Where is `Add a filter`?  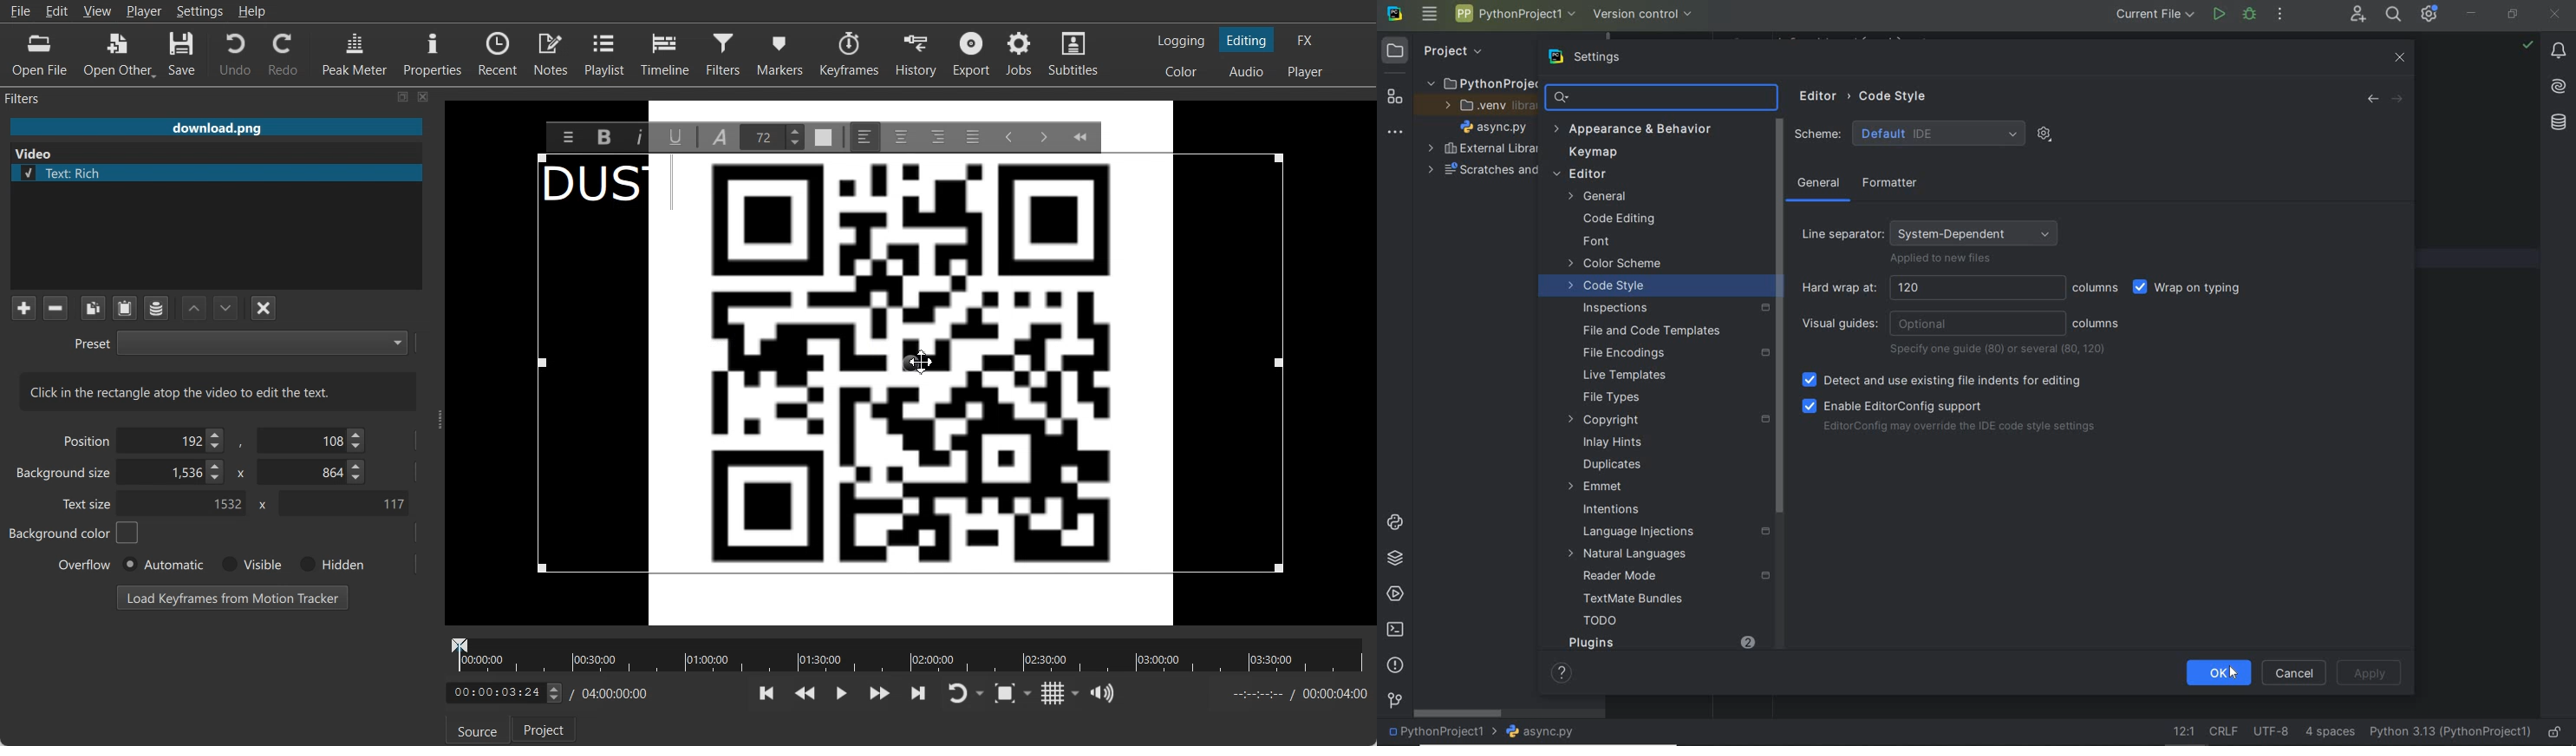
Add a filter is located at coordinates (23, 307).